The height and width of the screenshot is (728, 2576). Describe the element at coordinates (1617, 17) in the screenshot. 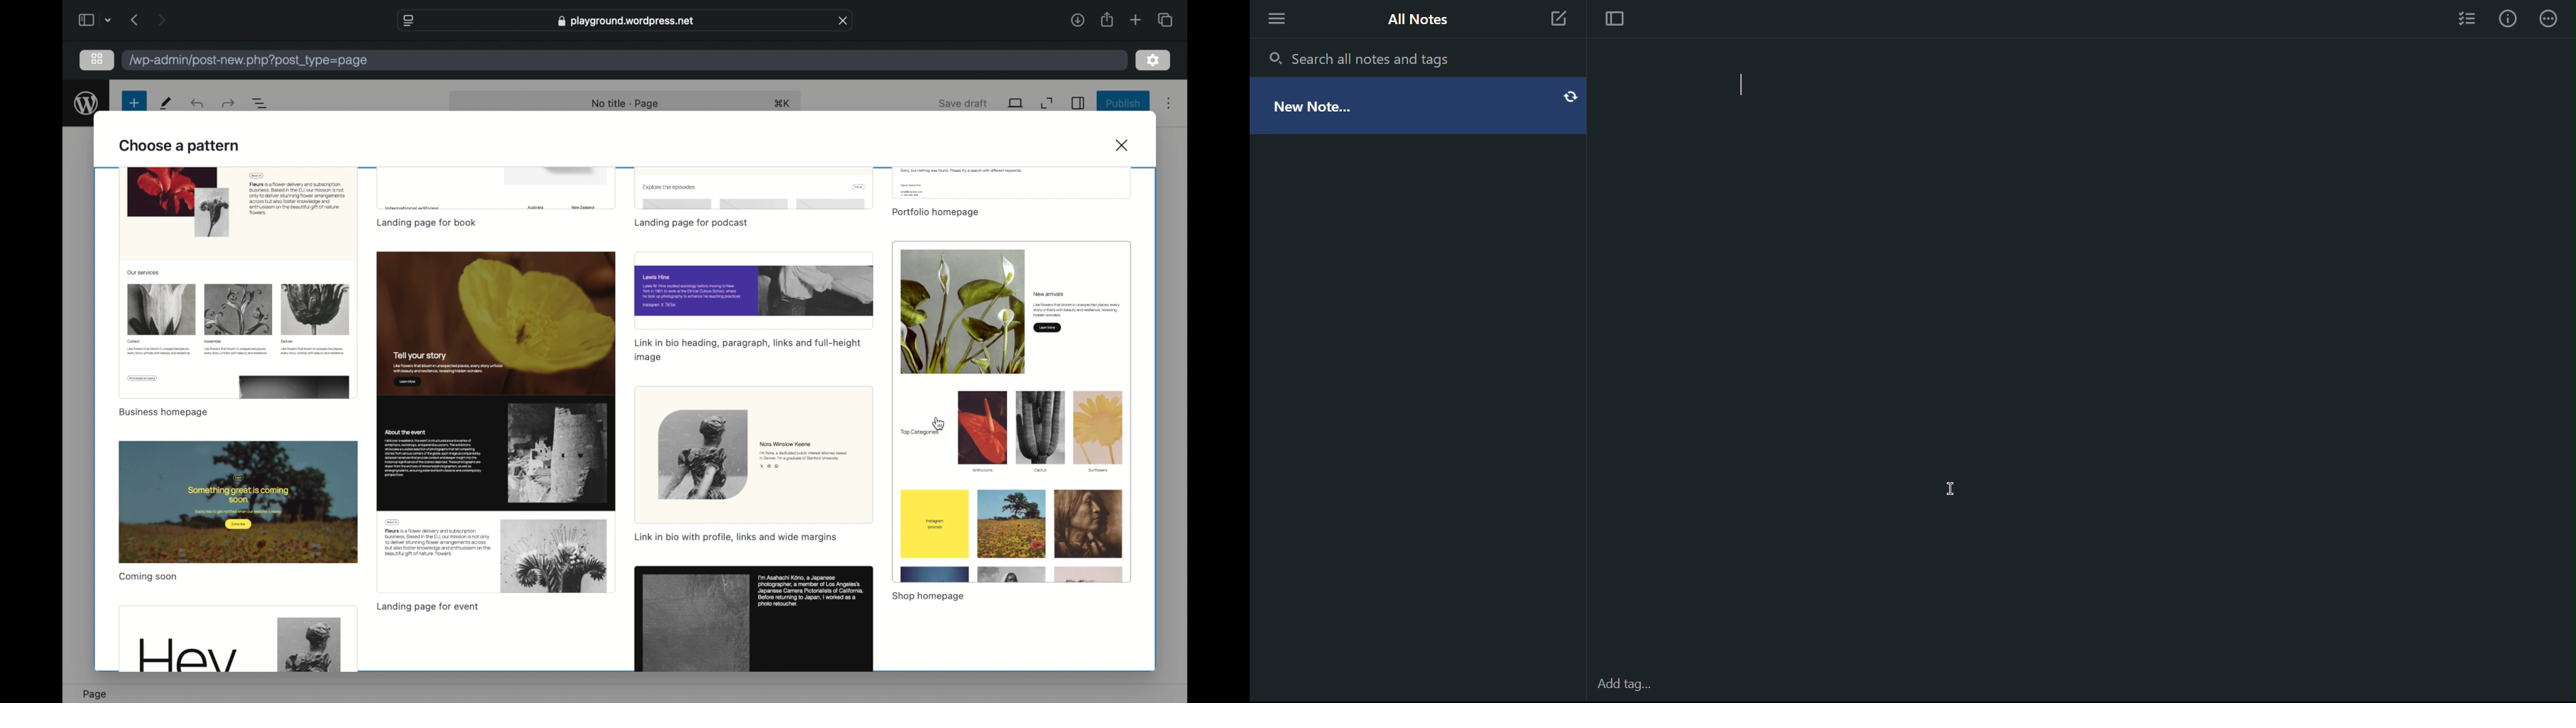

I see `Focus Mode` at that location.